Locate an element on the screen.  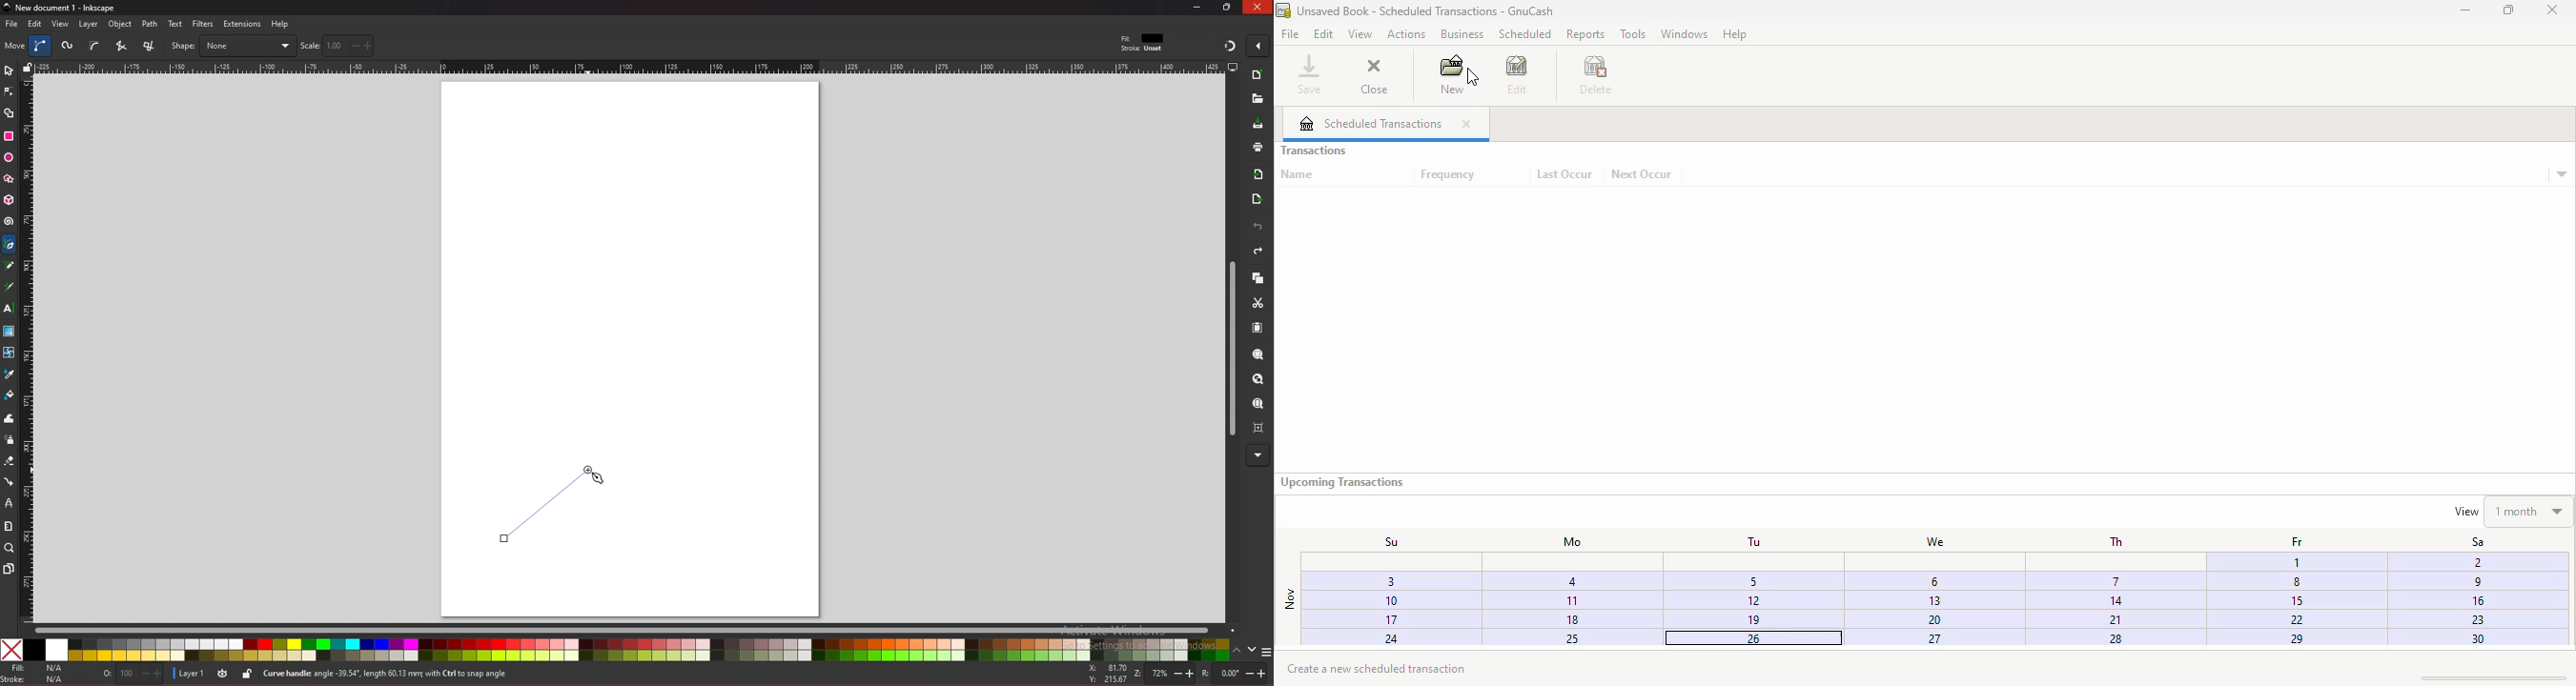
measure is located at coordinates (8, 526).